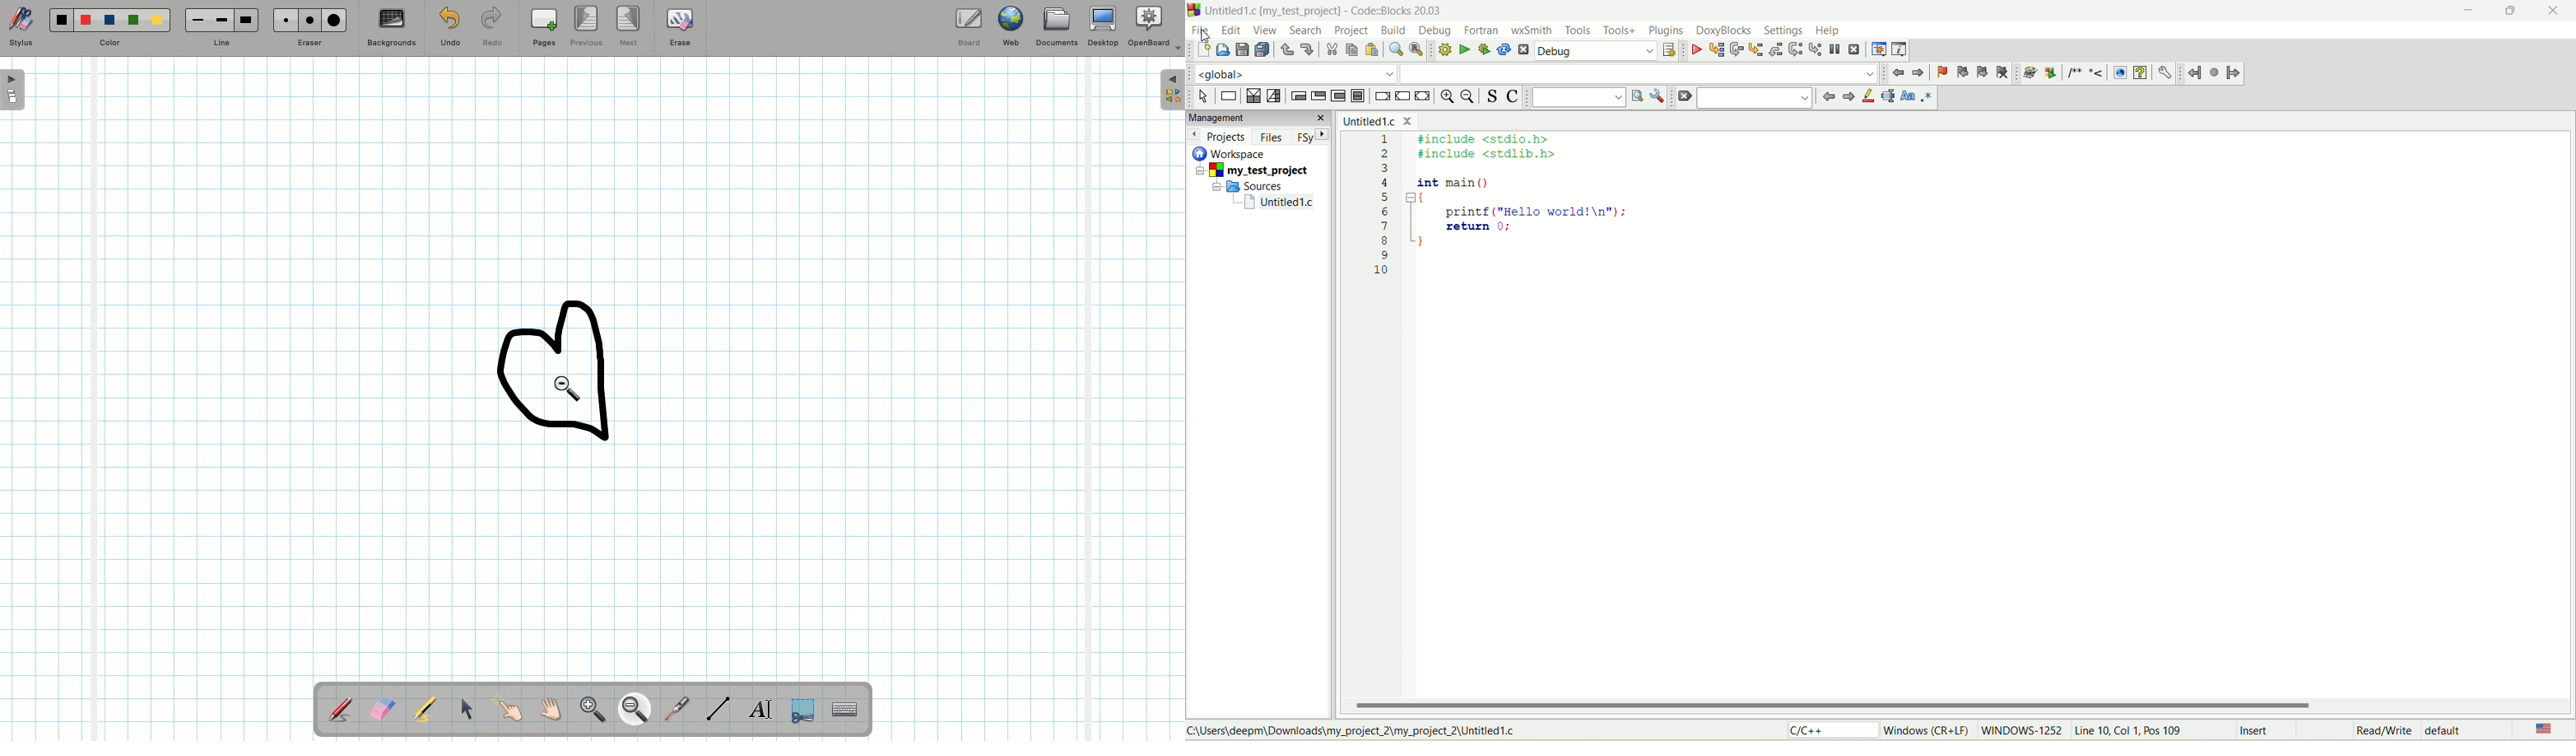  Describe the element at coordinates (450, 28) in the screenshot. I see `Undo` at that location.